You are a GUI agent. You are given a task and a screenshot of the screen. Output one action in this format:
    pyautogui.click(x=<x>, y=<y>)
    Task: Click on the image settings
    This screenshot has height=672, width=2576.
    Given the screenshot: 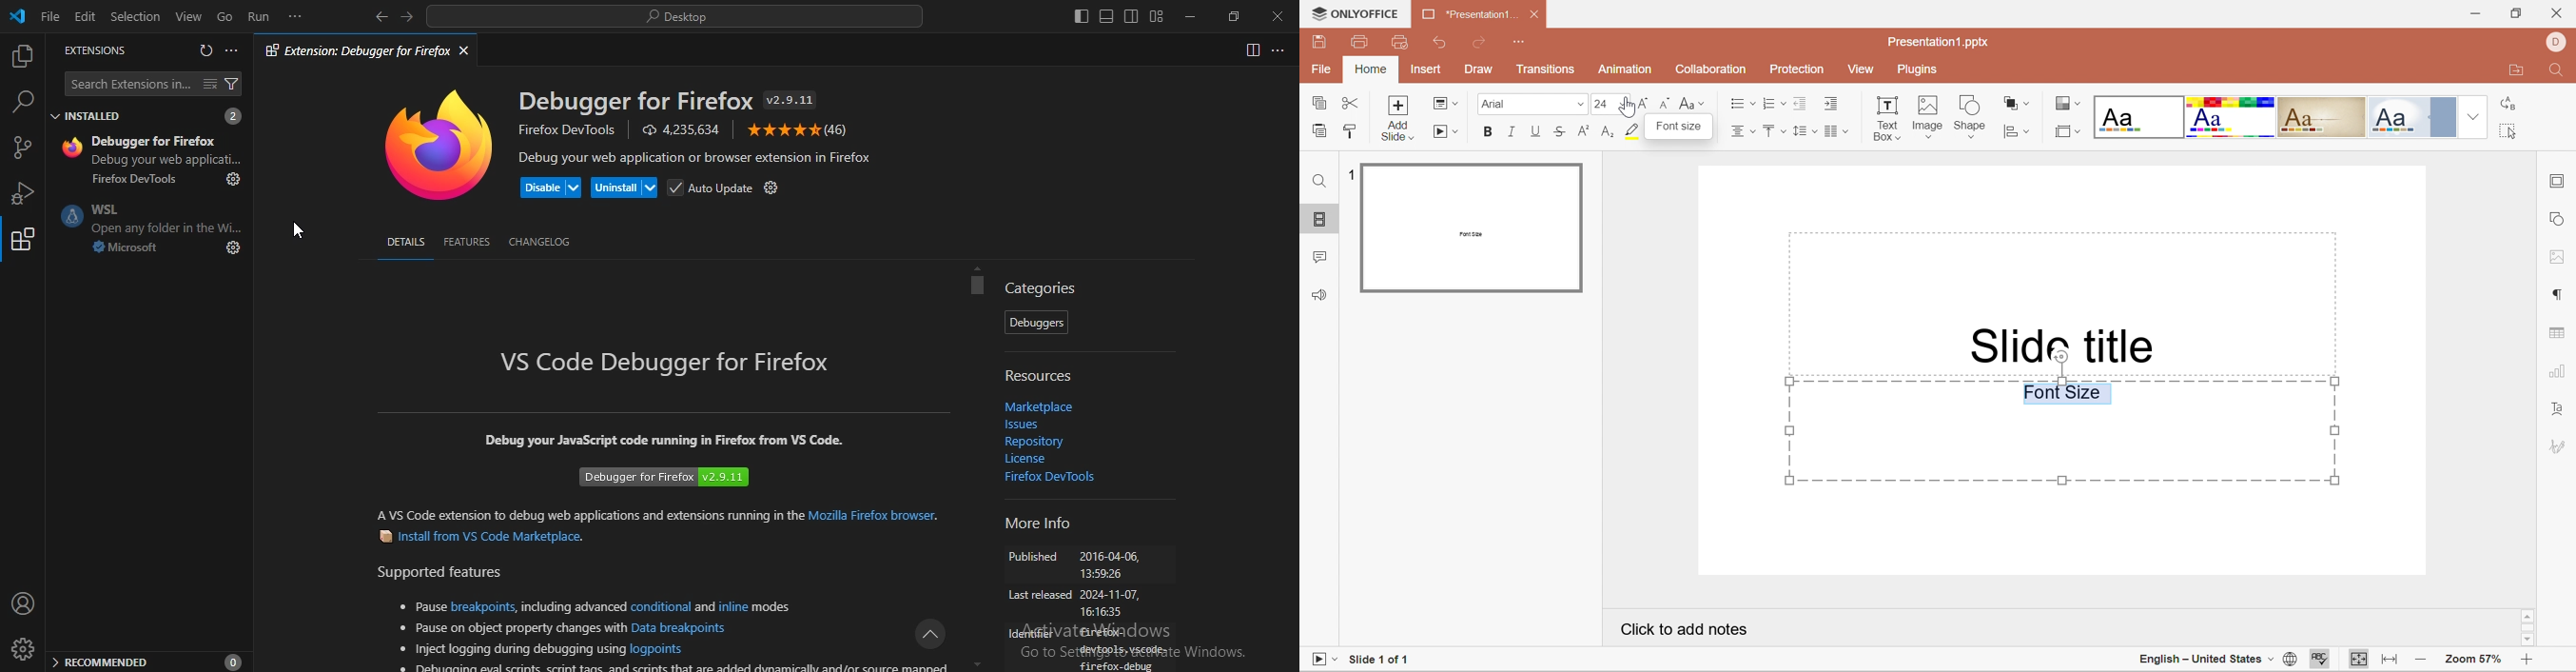 What is the action you would take?
    pyautogui.click(x=2558, y=257)
    